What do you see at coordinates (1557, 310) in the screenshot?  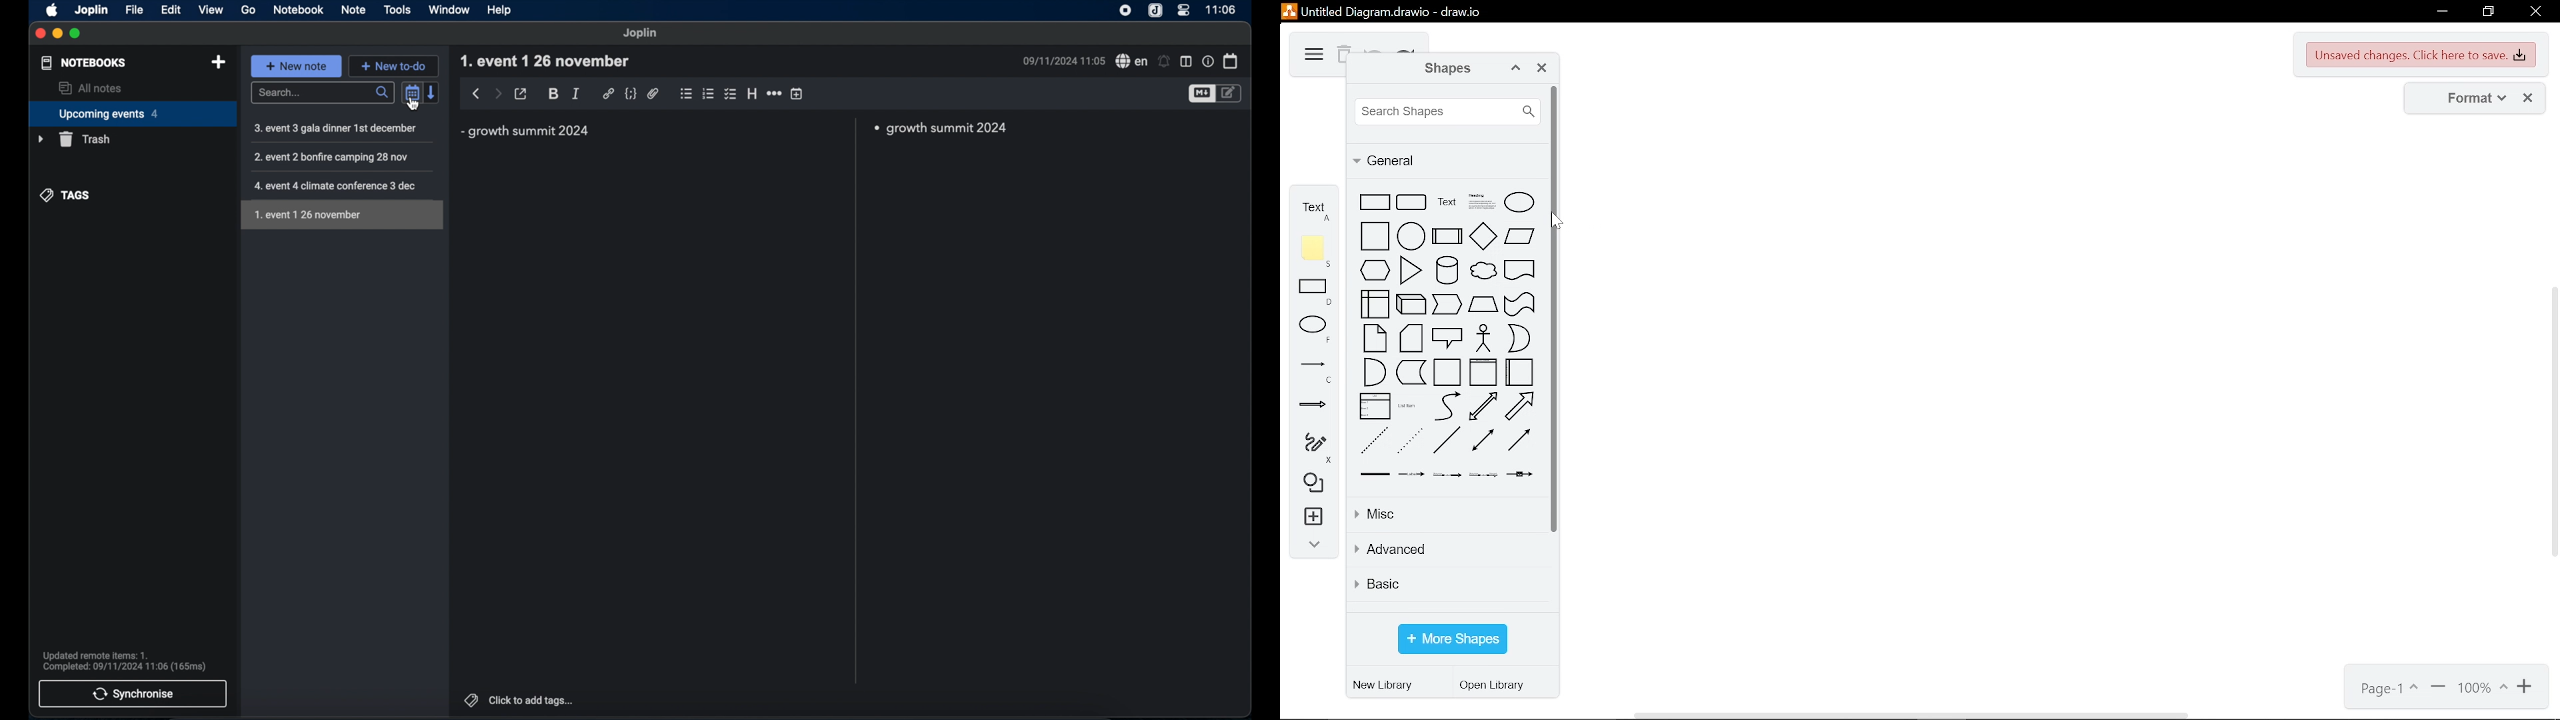 I see `vertical scrollbar` at bounding box center [1557, 310].